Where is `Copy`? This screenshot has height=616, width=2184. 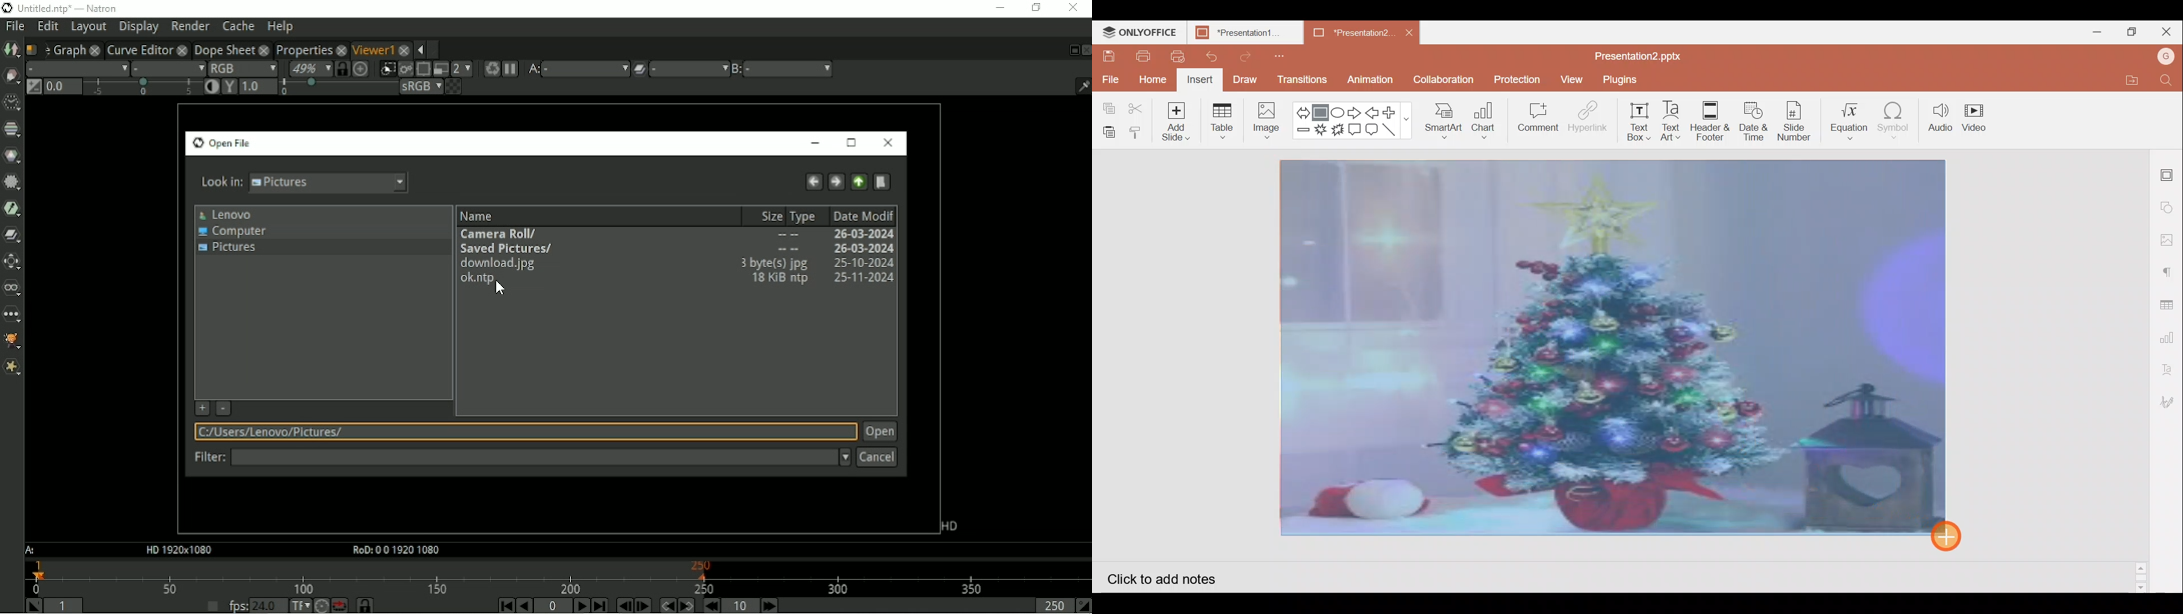 Copy is located at coordinates (1108, 103).